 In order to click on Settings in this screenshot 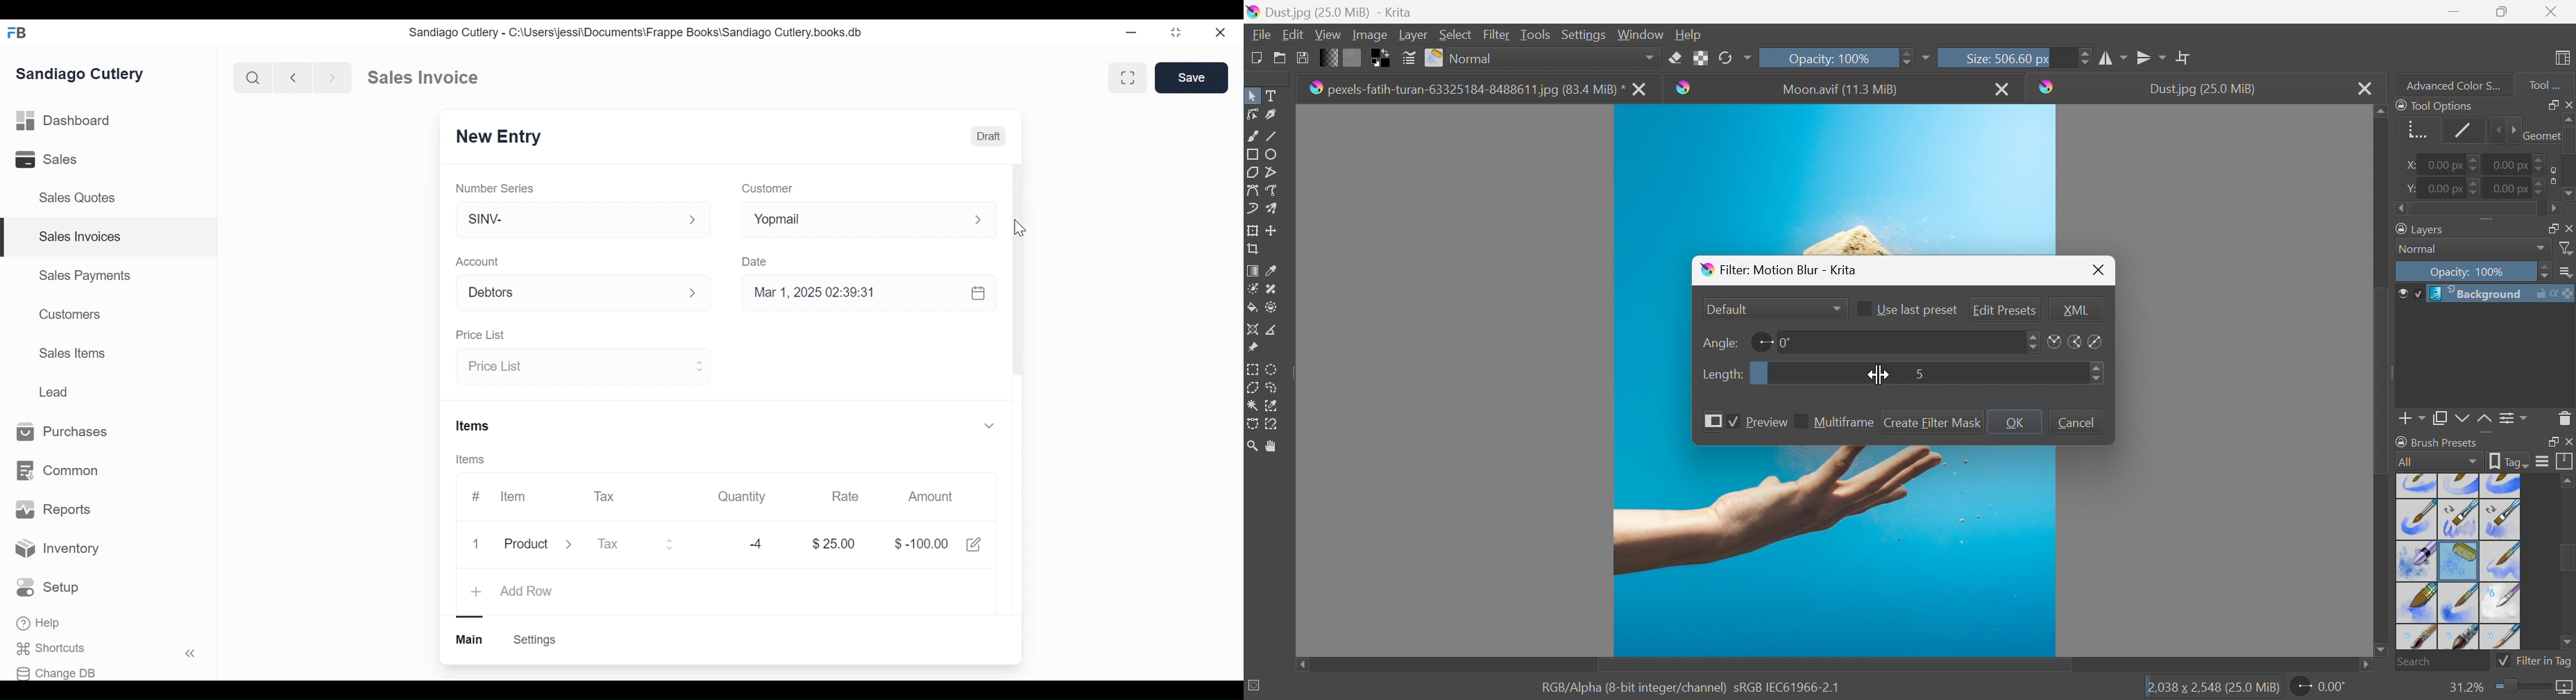, I will do `click(1586, 34)`.